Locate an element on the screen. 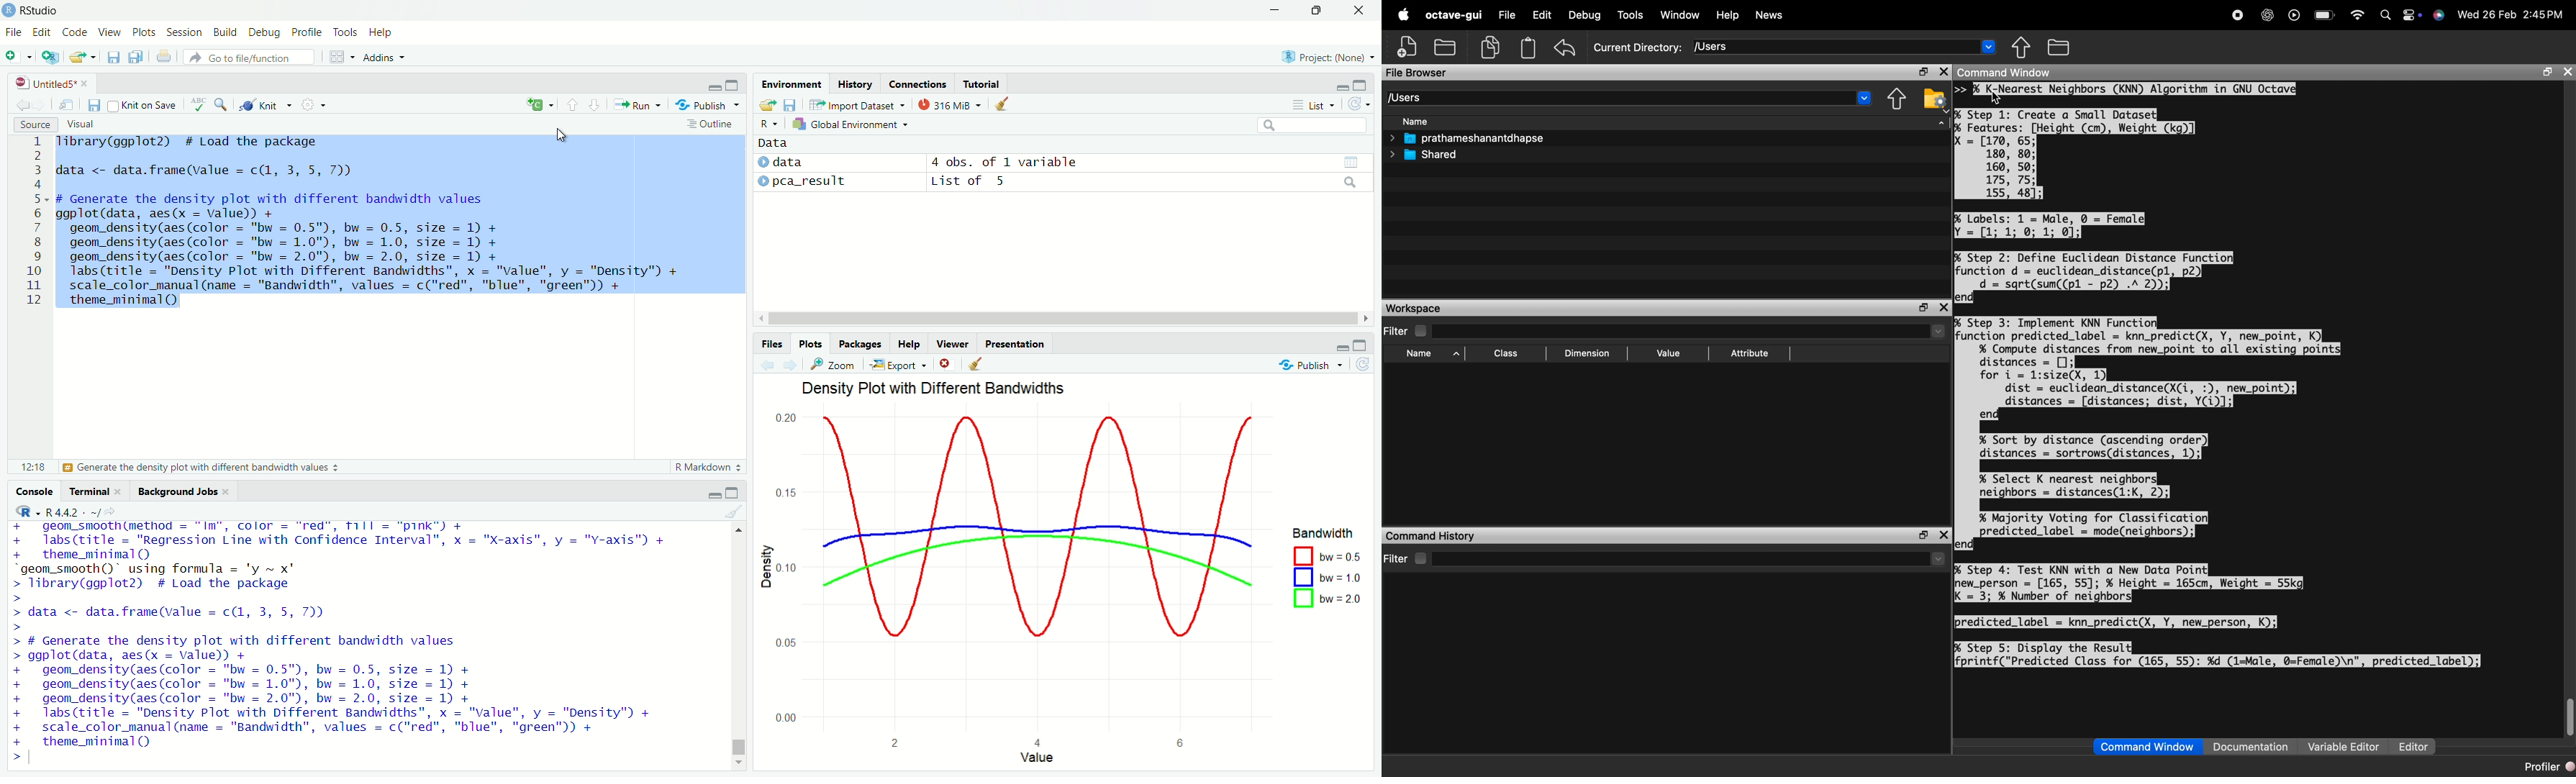 Image resolution: width=2576 pixels, height=784 pixels. New file is located at coordinates (19, 56).